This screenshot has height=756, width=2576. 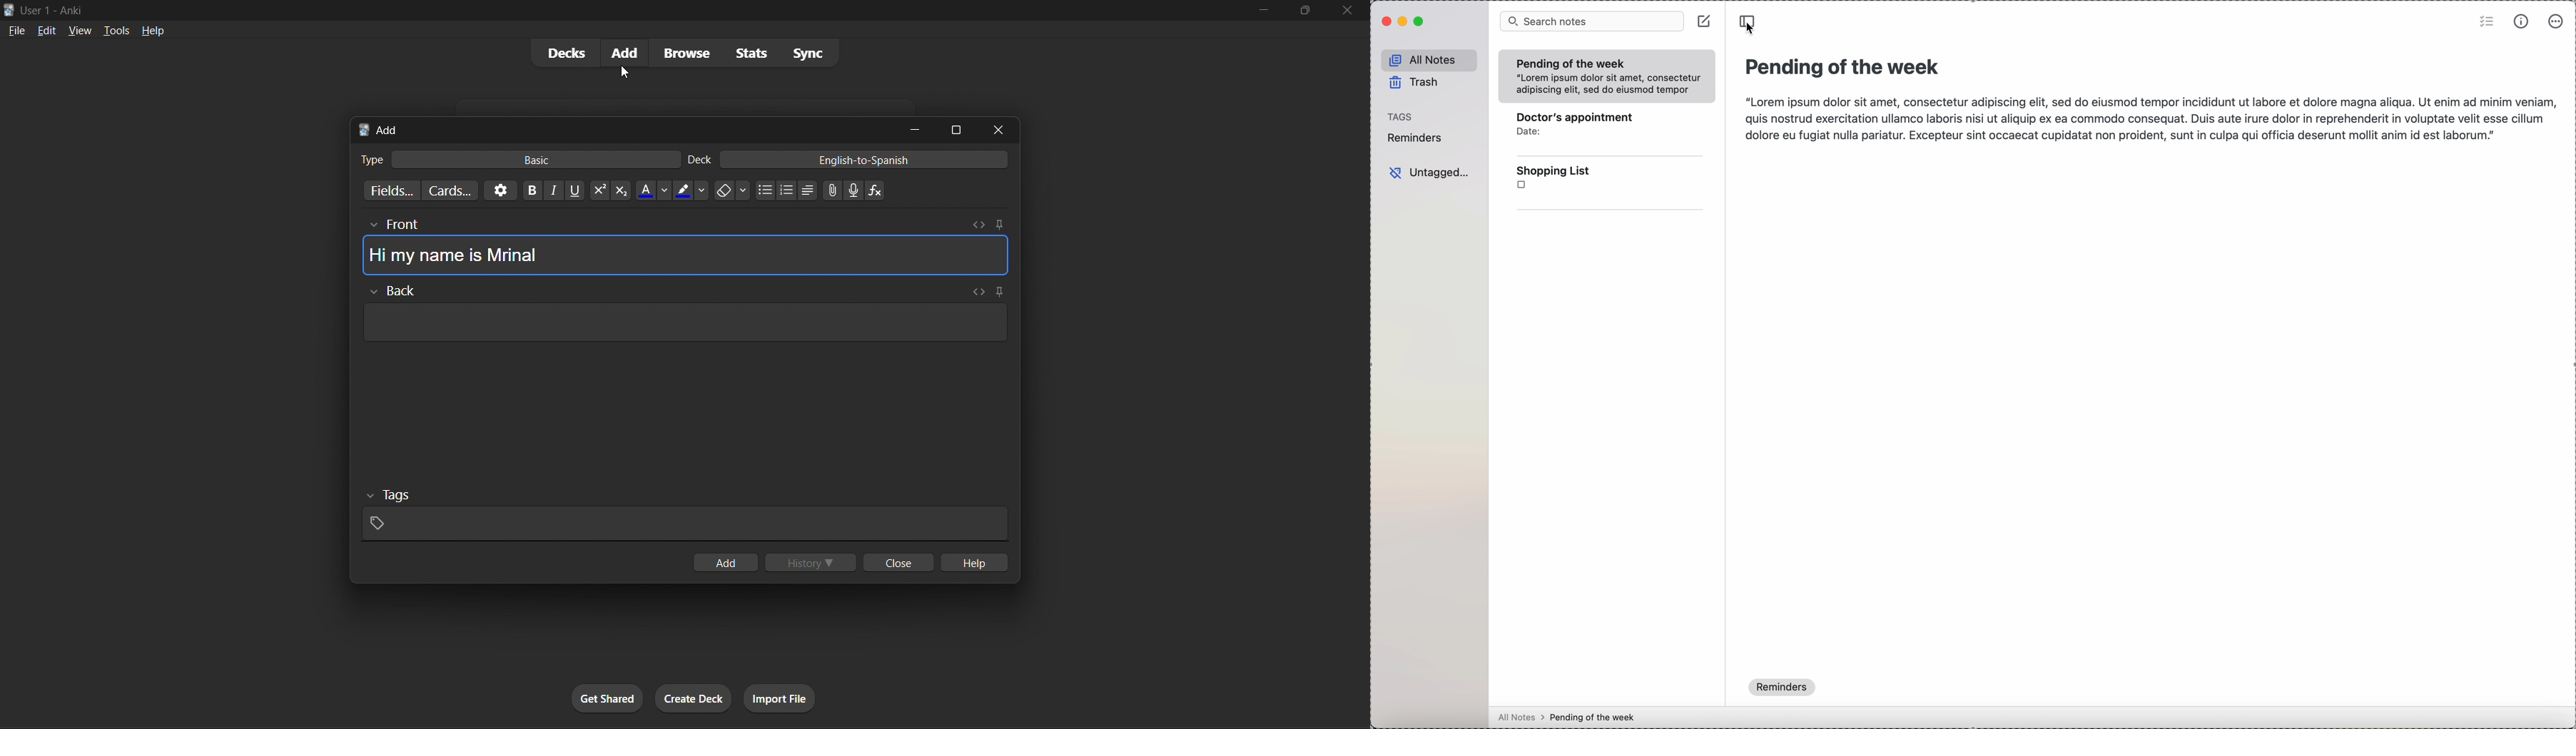 I want to click on text styling, so click(x=711, y=190).